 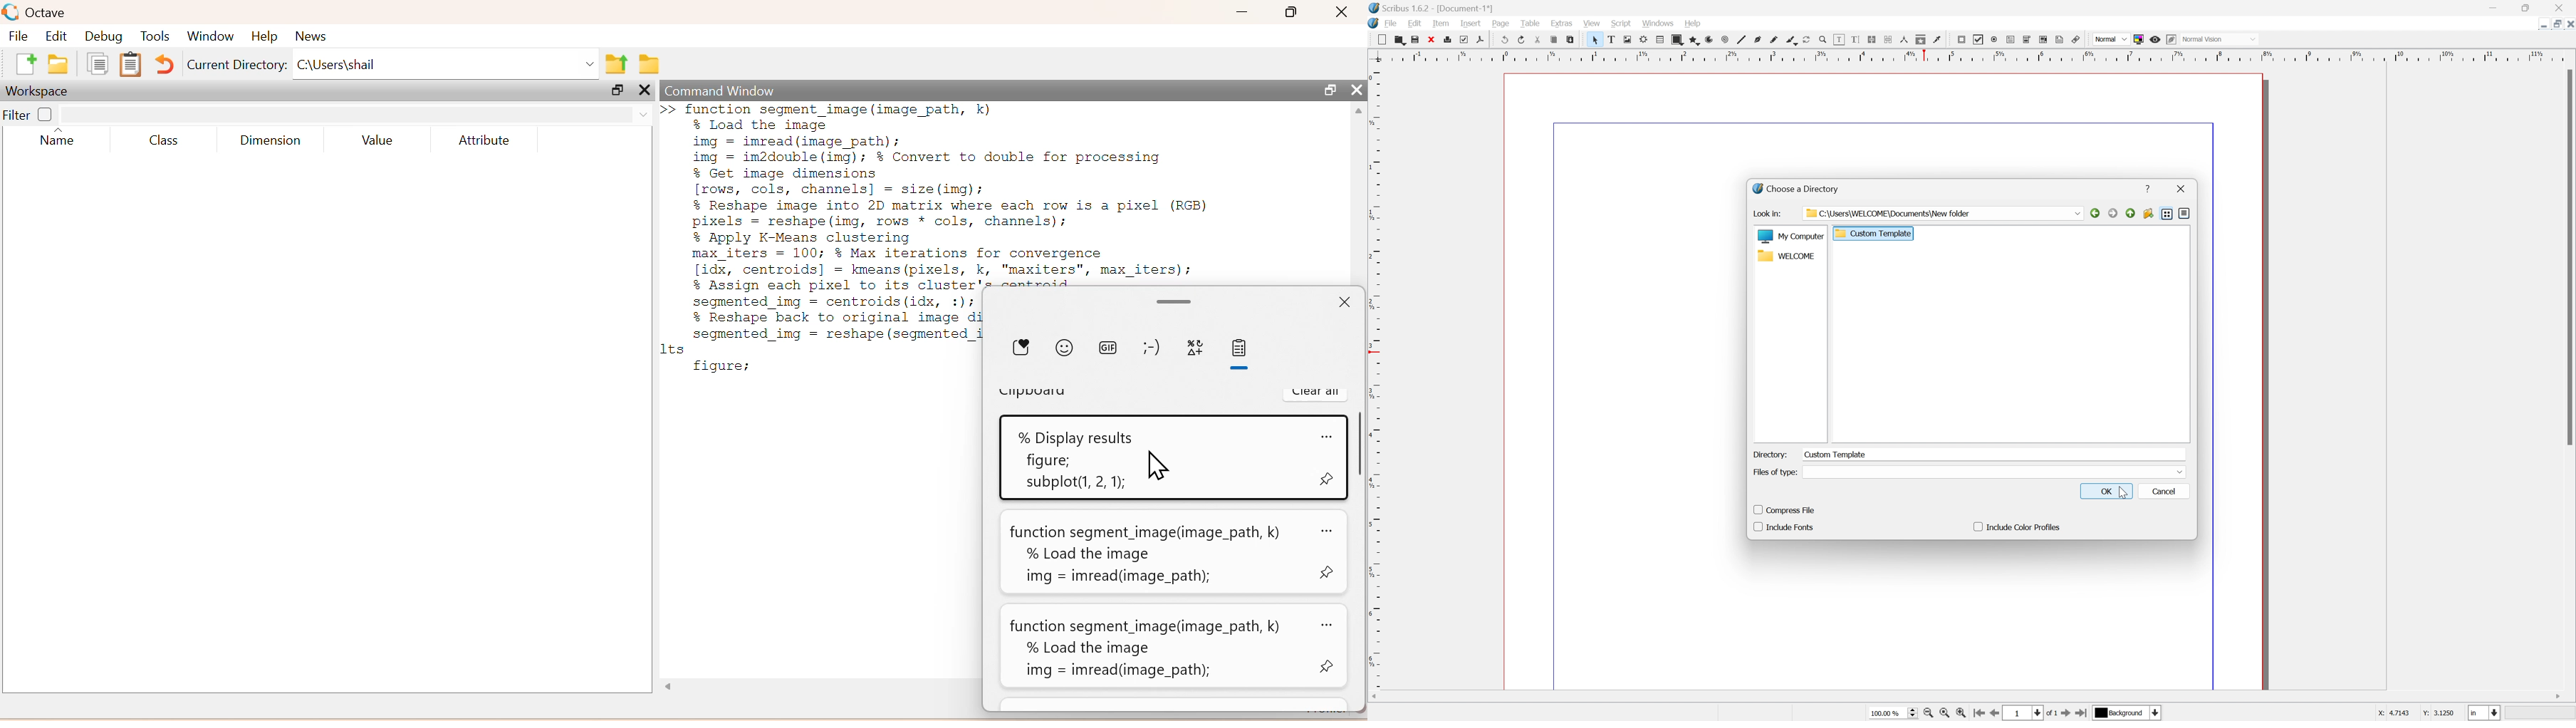 What do you see at coordinates (2082, 714) in the screenshot?
I see `Go to last page` at bounding box center [2082, 714].